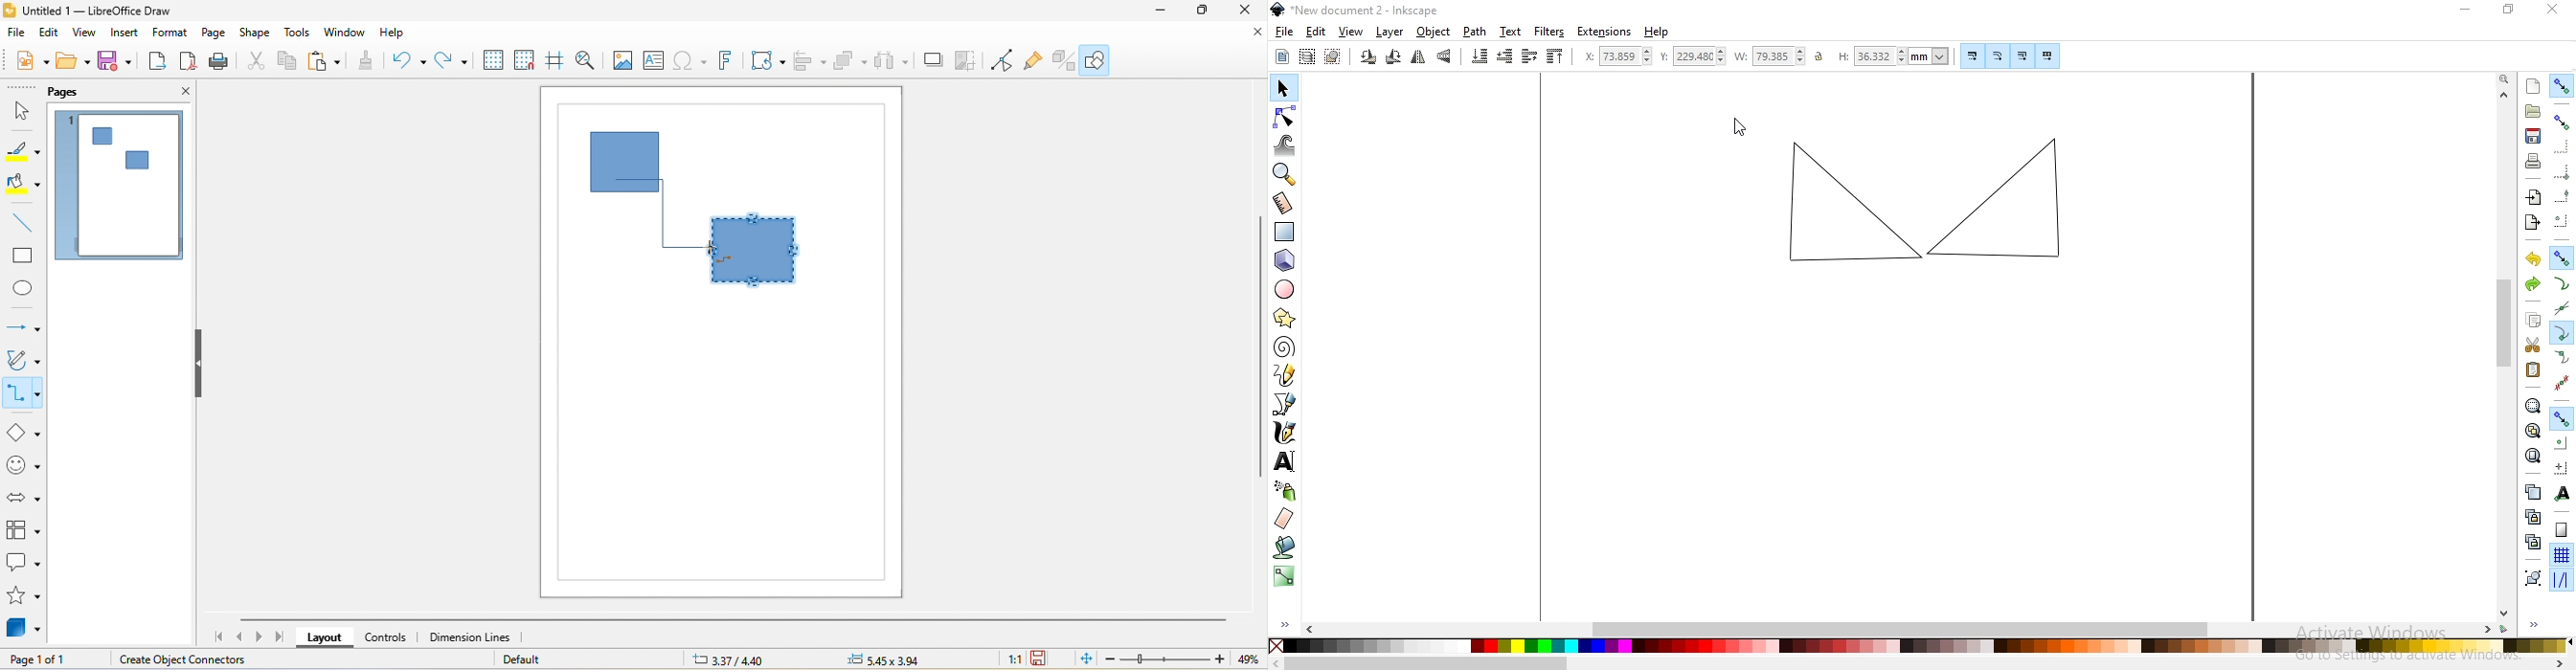 Image resolution: width=2576 pixels, height=672 pixels. What do you see at coordinates (810, 60) in the screenshot?
I see `align object` at bounding box center [810, 60].